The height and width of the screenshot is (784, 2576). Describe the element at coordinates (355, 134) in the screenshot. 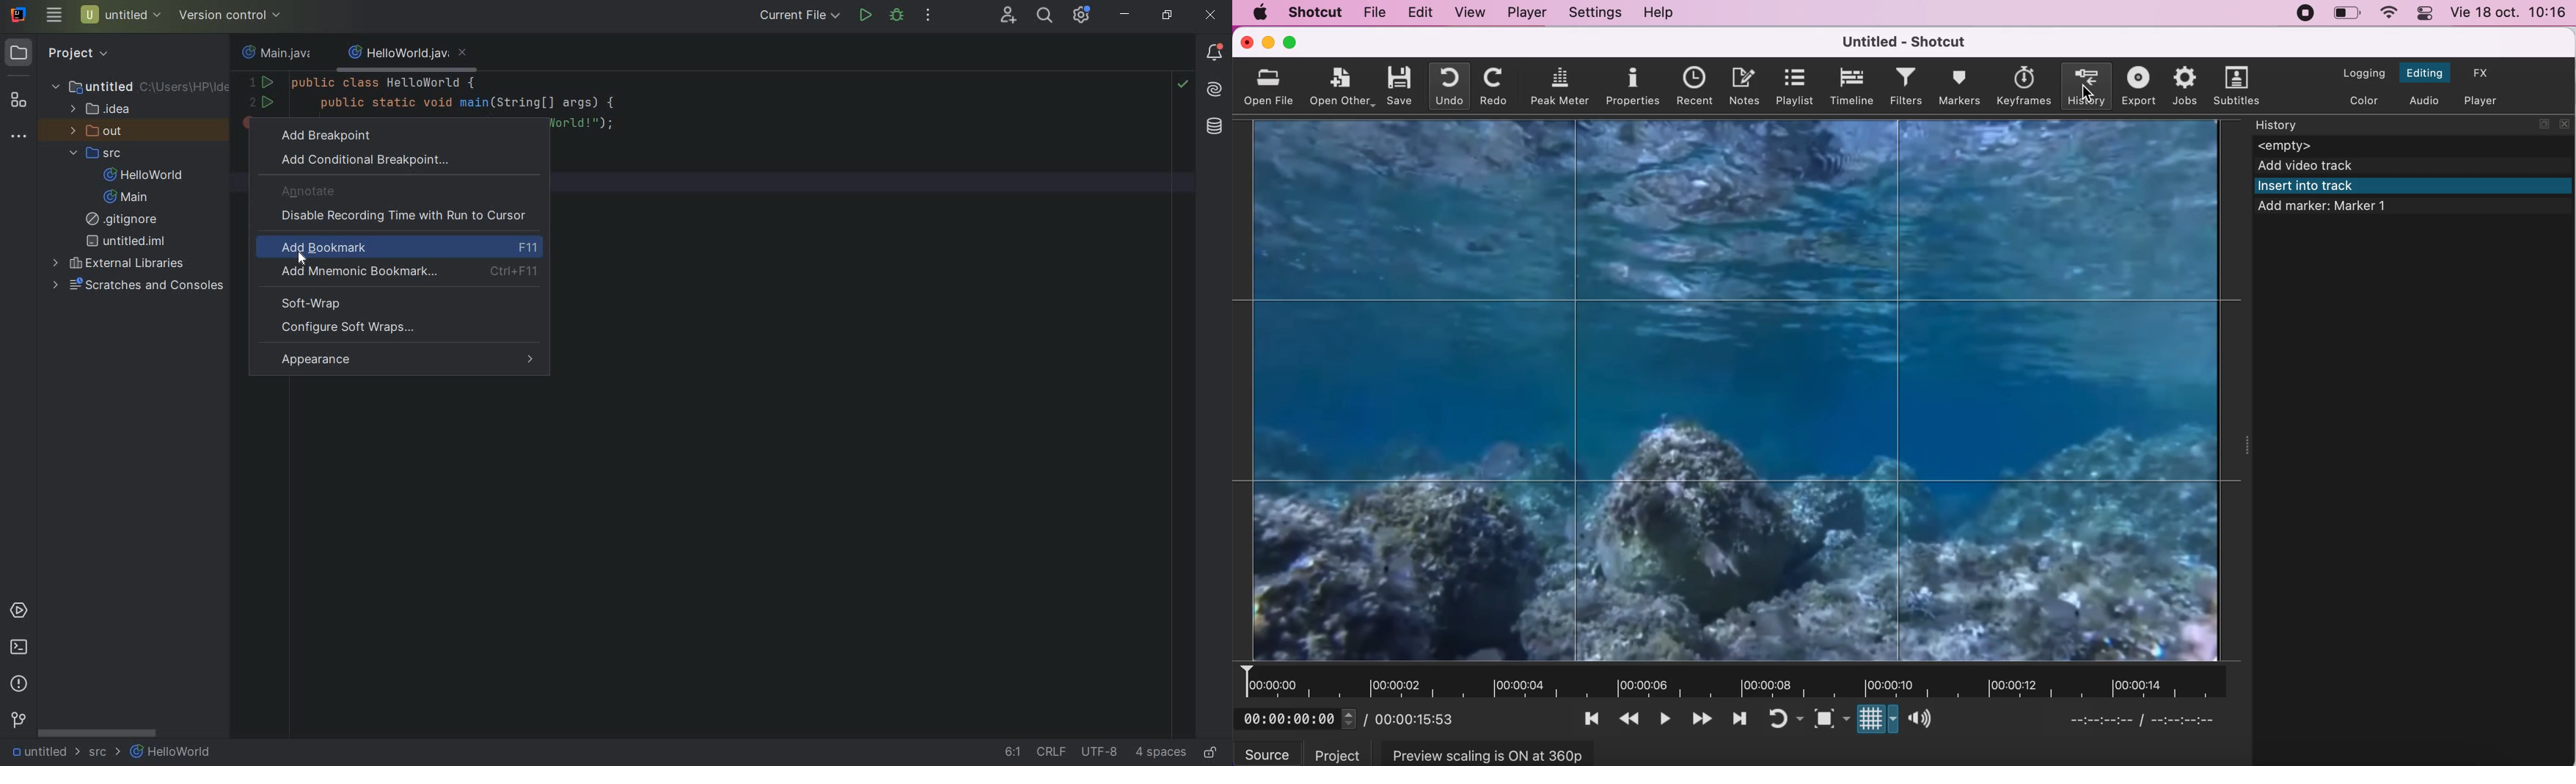

I see `Add breakpoint` at that location.